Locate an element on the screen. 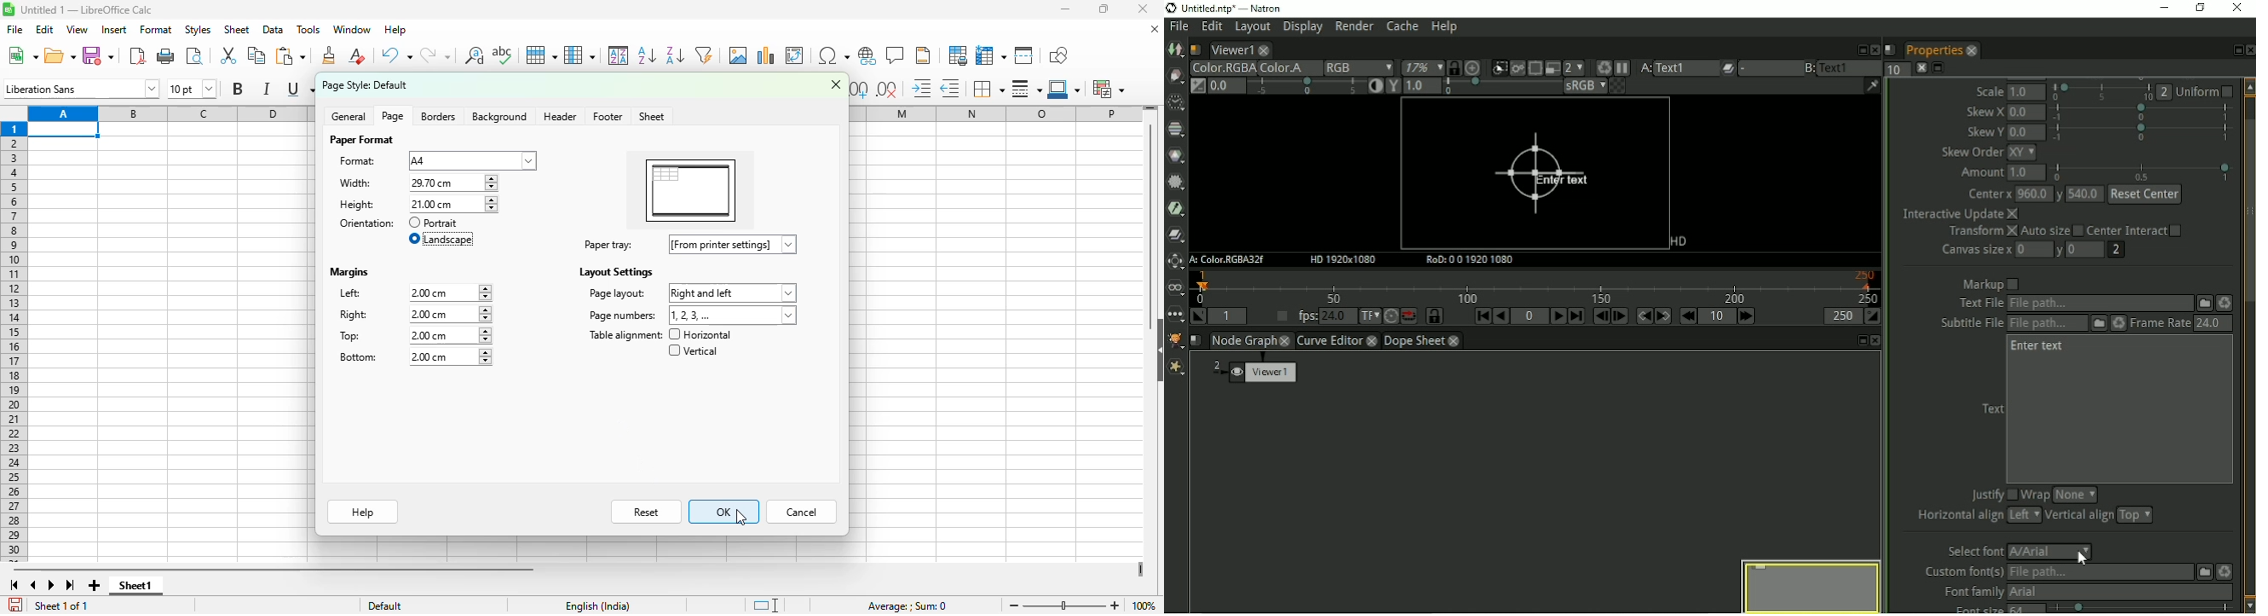  general is located at coordinates (350, 116).